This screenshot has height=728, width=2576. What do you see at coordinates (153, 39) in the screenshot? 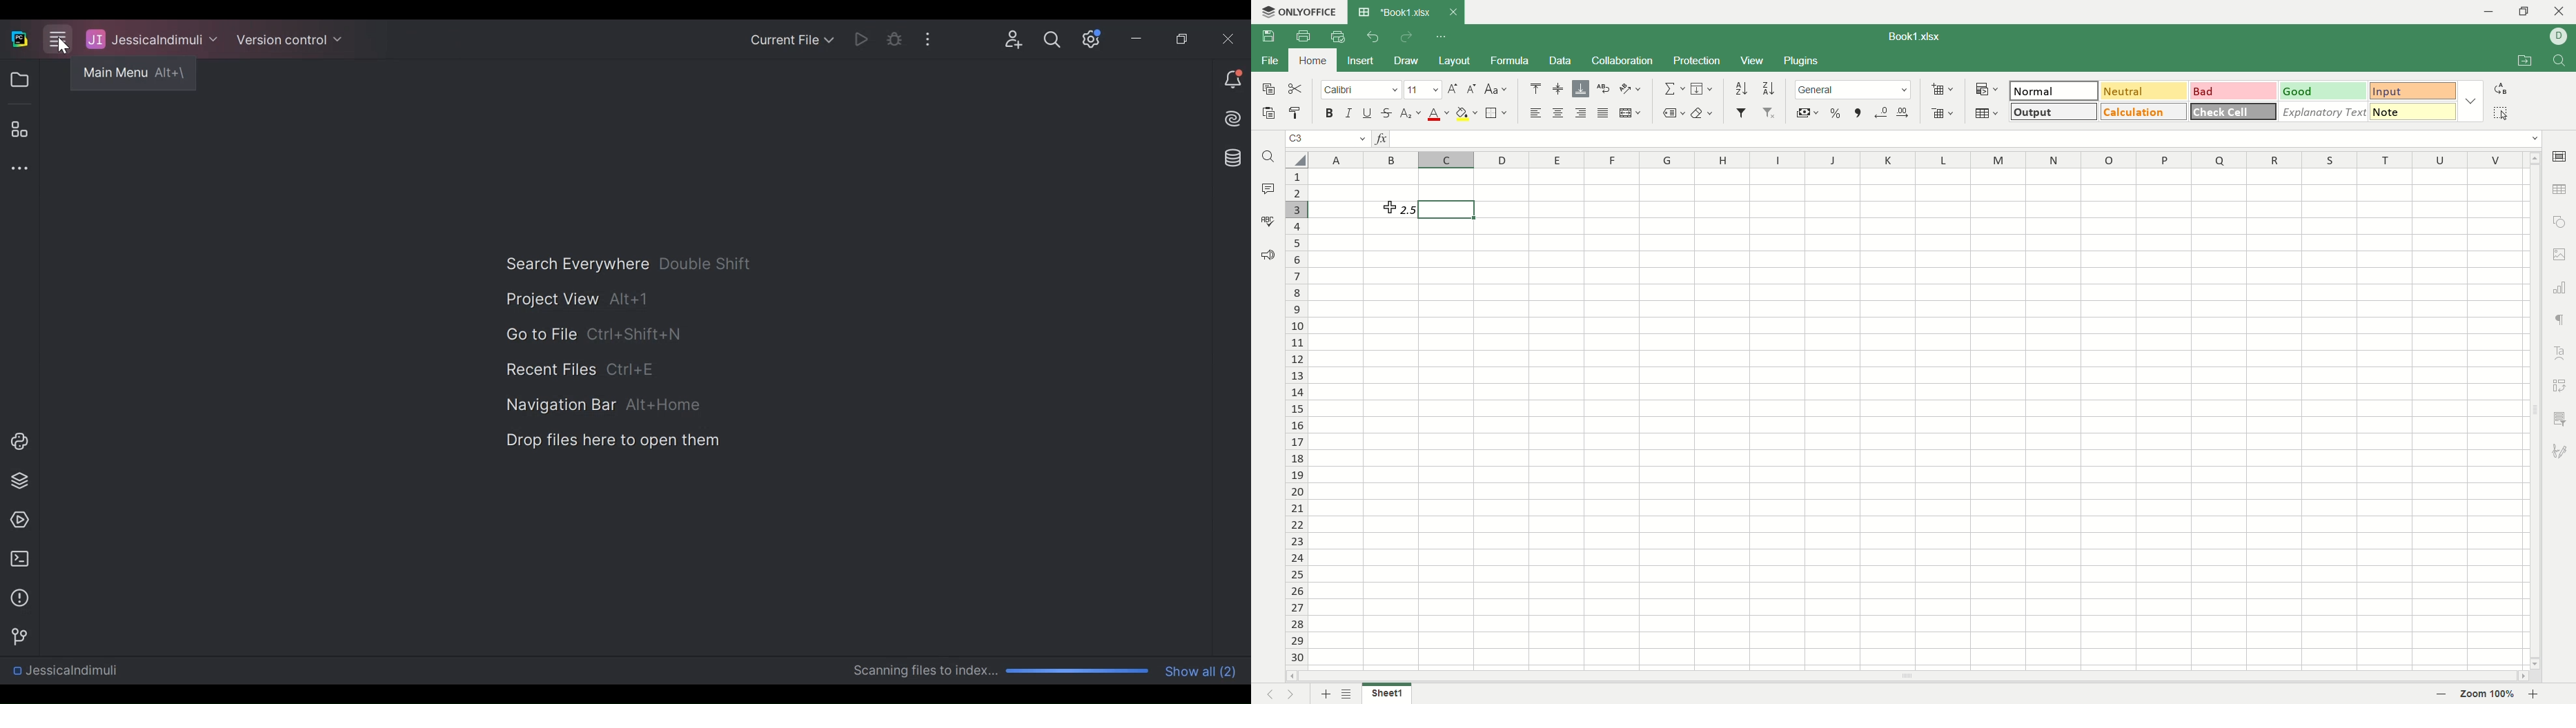
I see `Project Name` at bounding box center [153, 39].